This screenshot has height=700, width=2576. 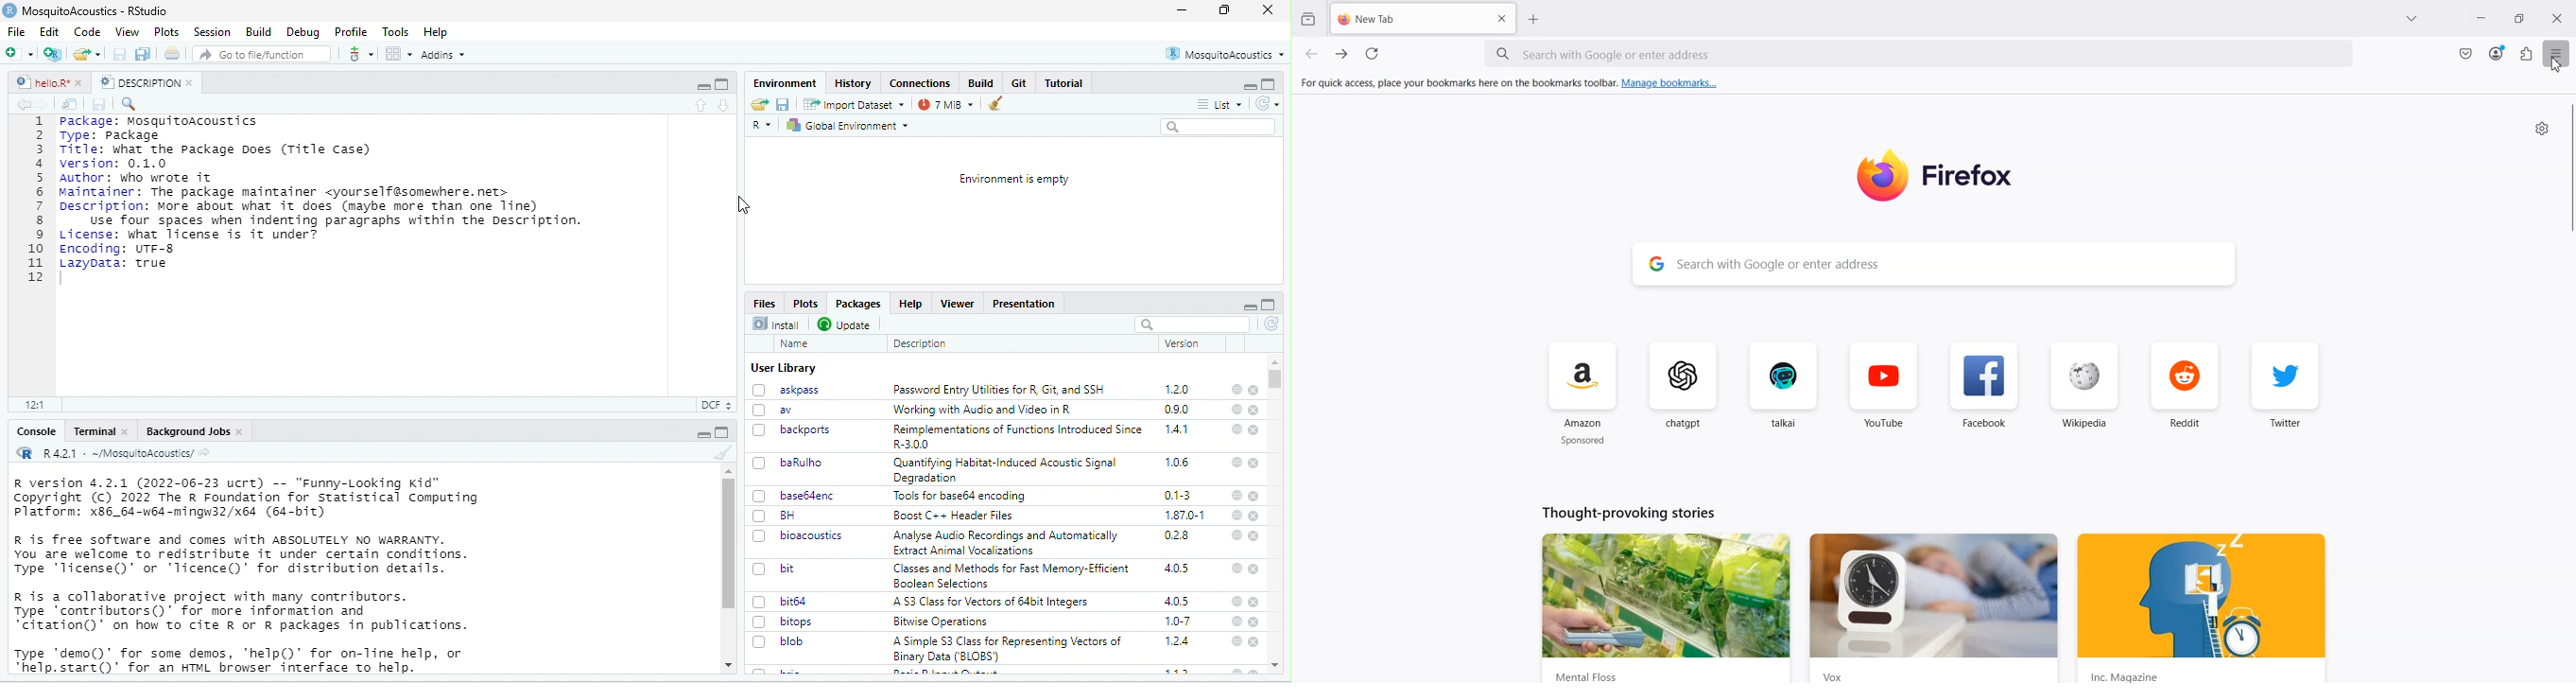 What do you see at coordinates (1254, 623) in the screenshot?
I see `close` at bounding box center [1254, 623].